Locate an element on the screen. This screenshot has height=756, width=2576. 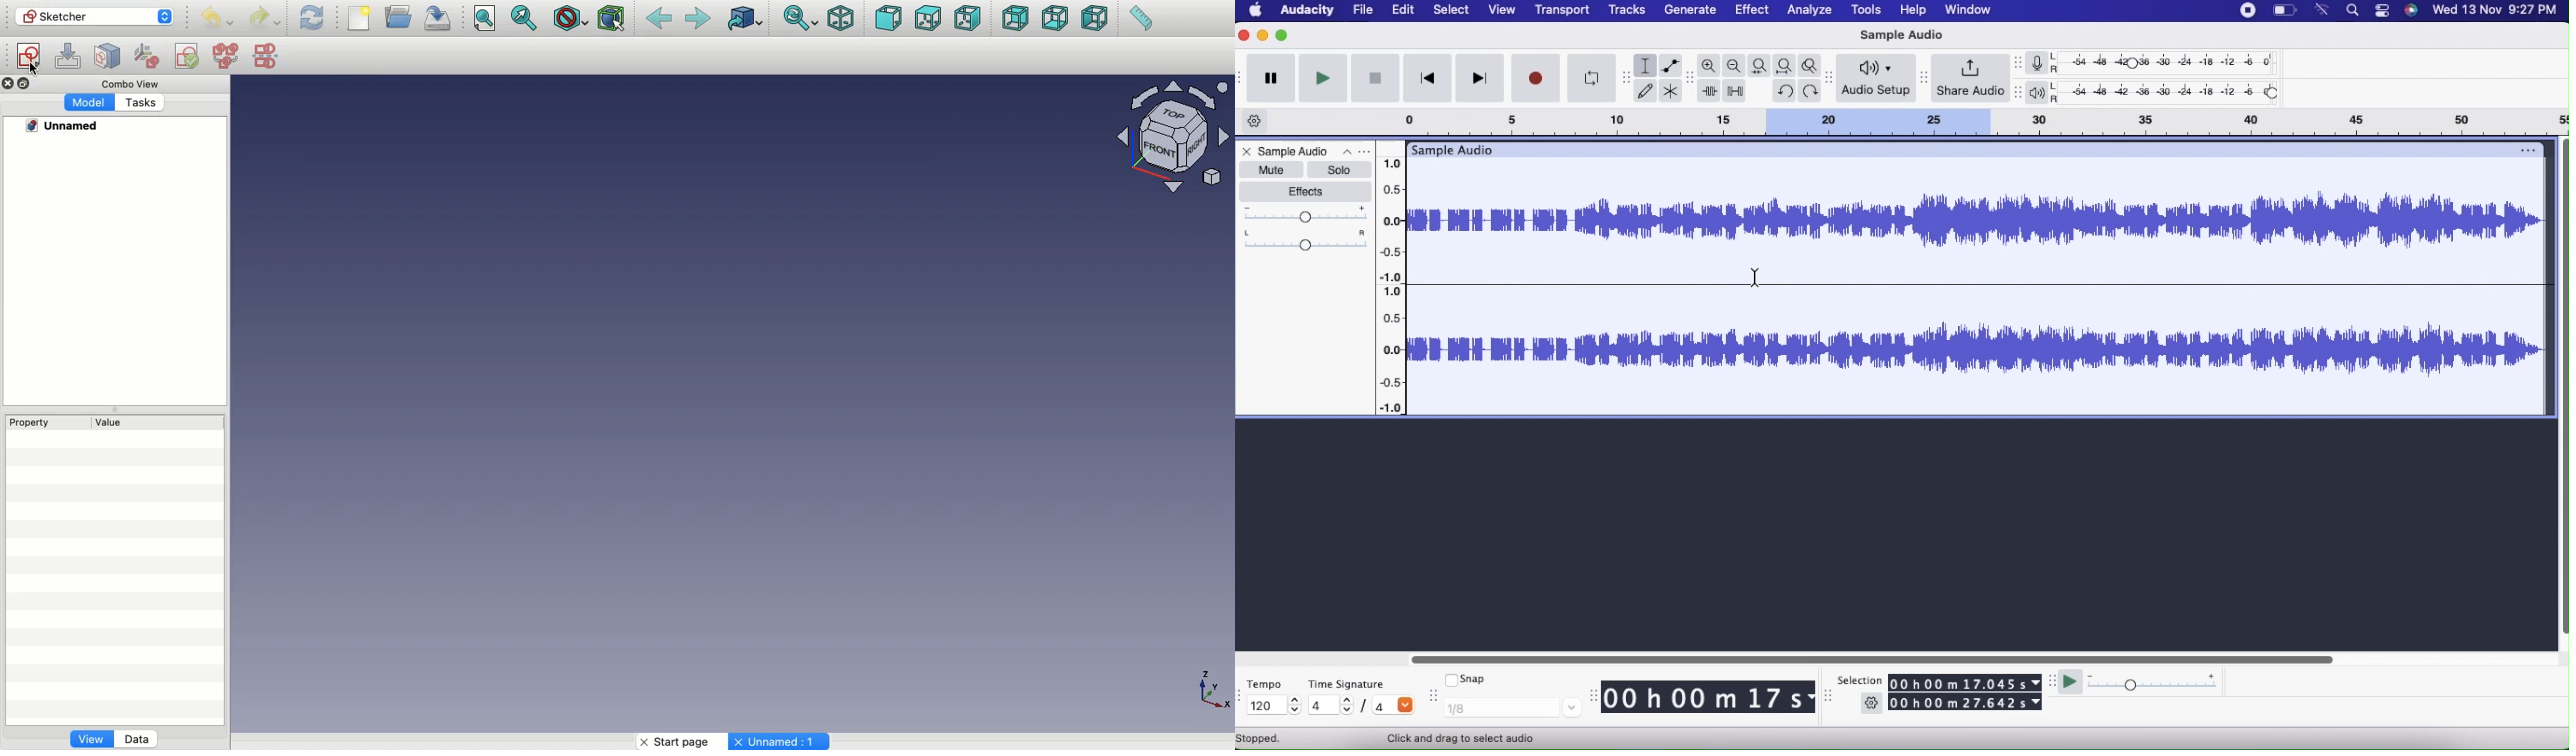
 is located at coordinates (1209, 688).